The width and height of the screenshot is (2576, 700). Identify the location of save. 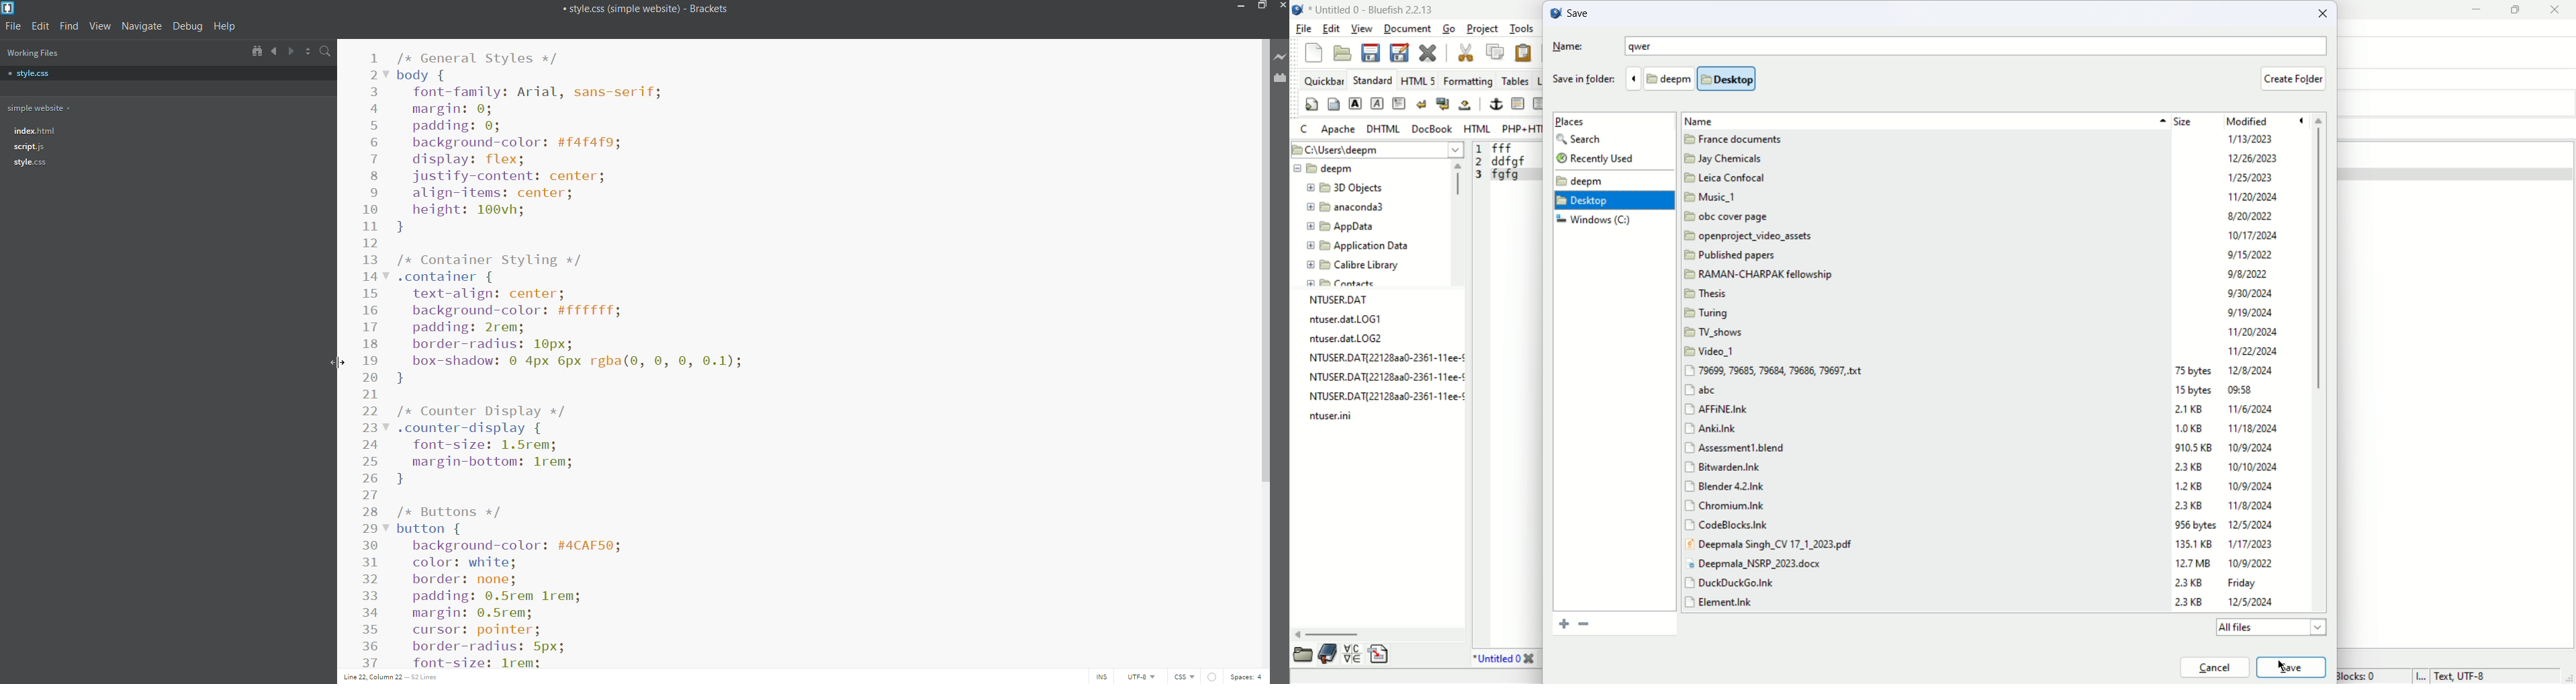
(1570, 12).